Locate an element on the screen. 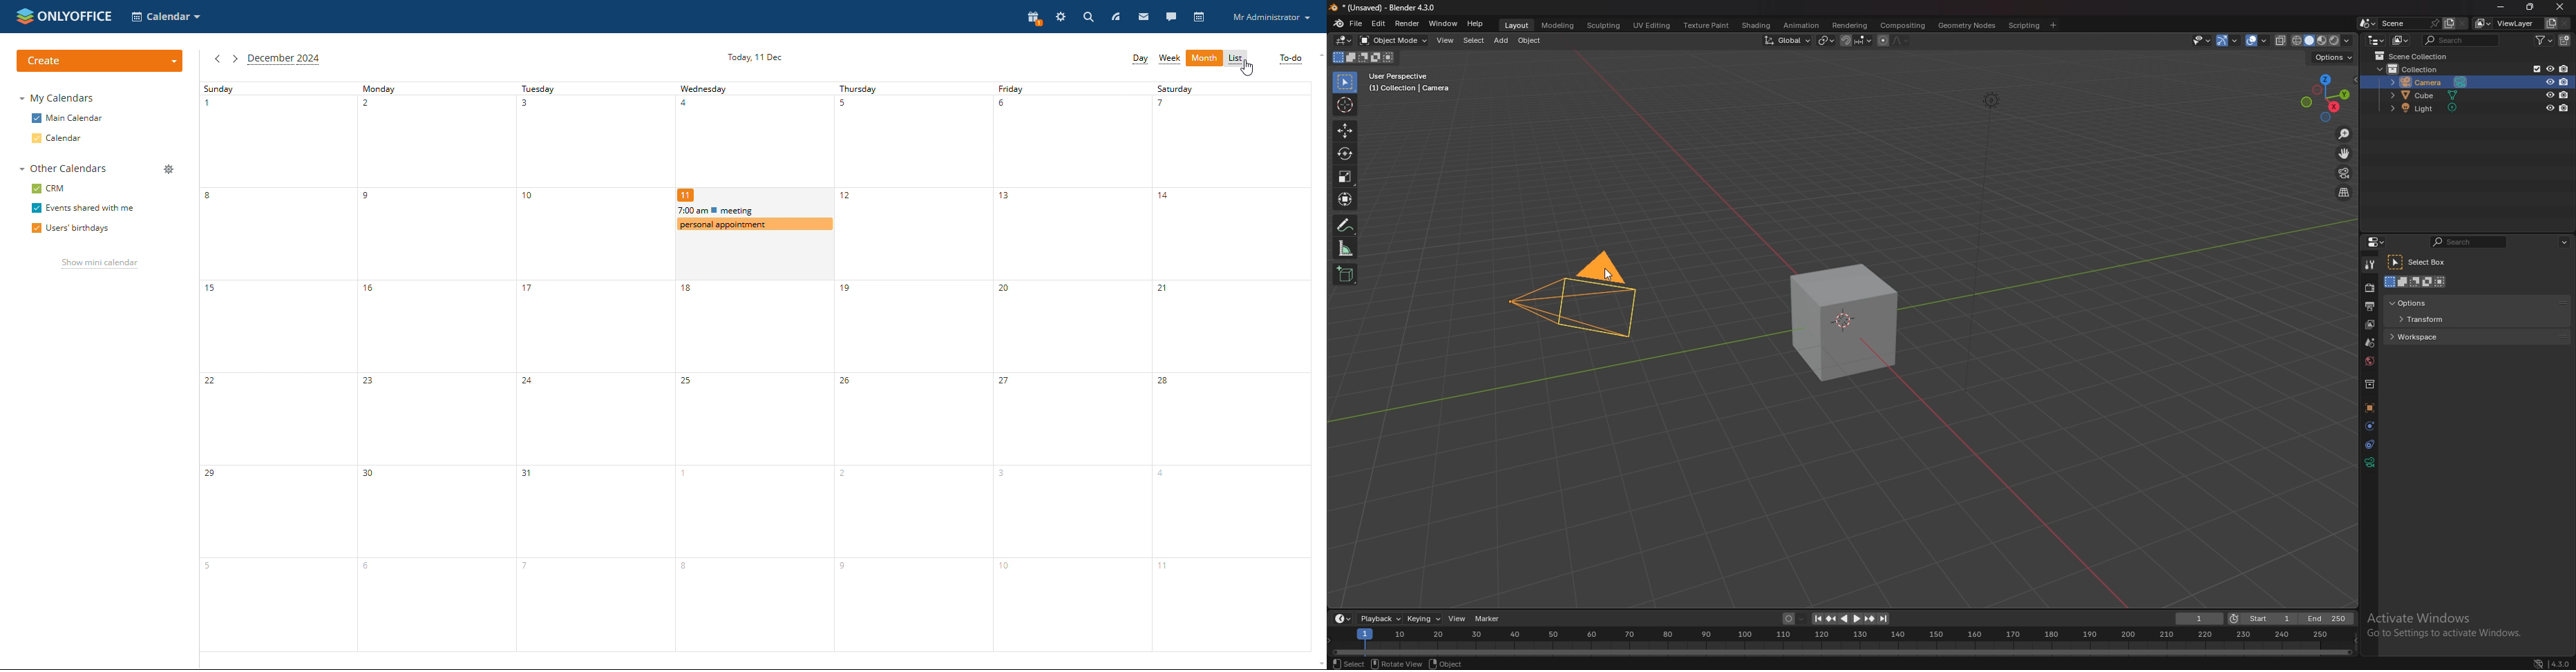  rotate is located at coordinates (1344, 154).